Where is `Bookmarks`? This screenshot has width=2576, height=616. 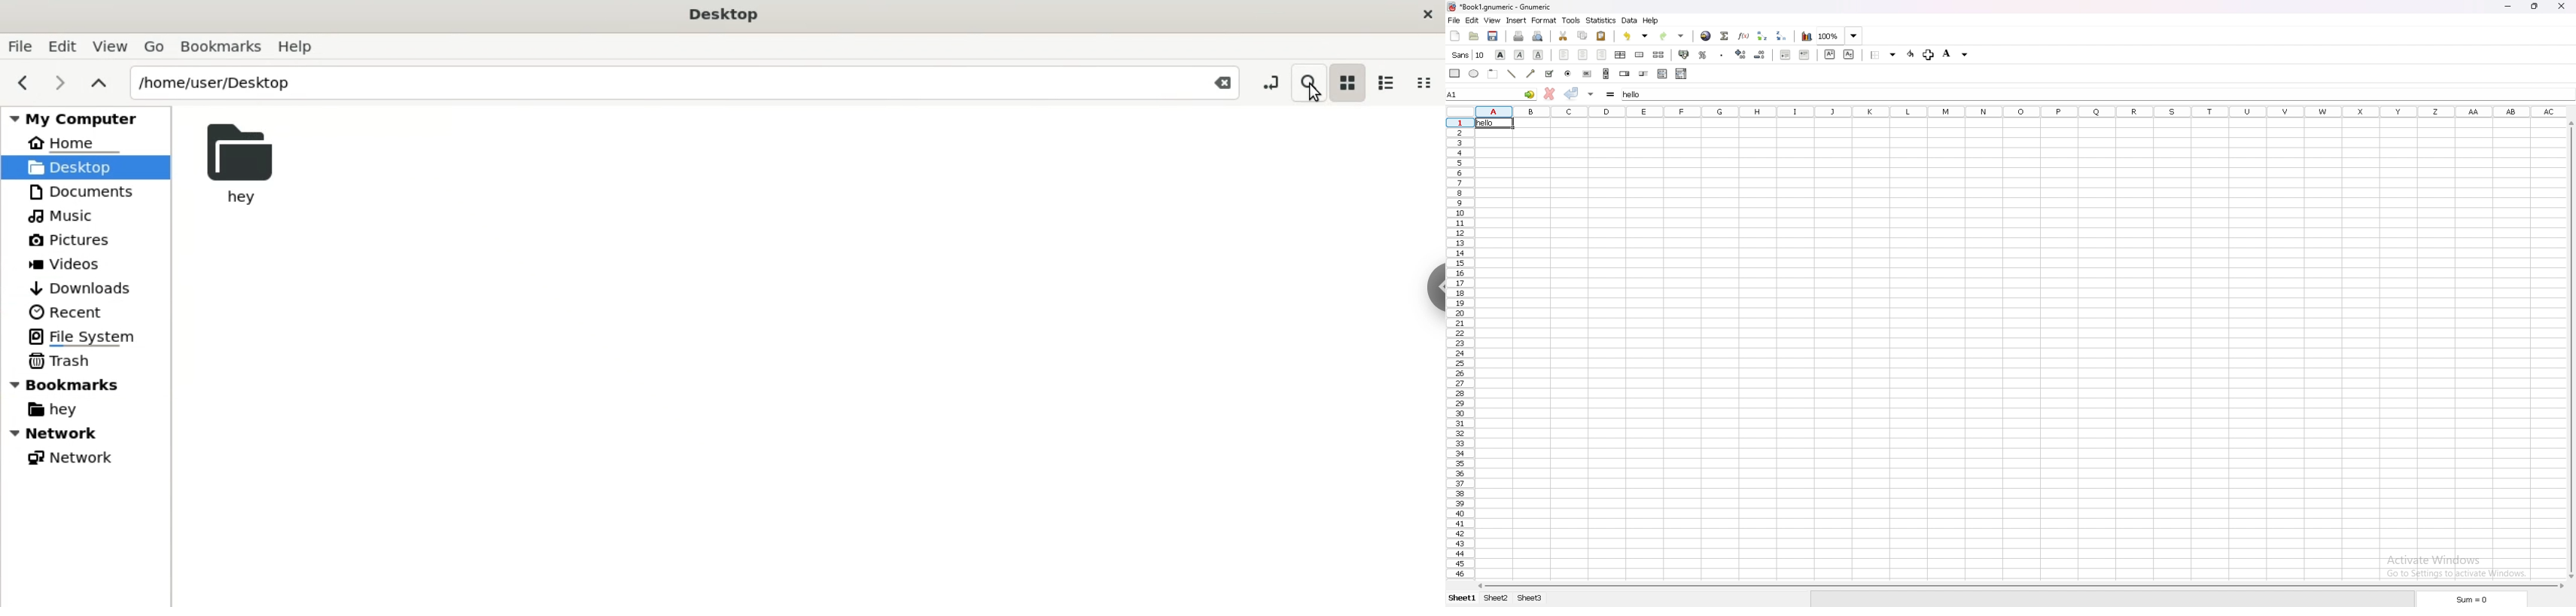
Bookmarks is located at coordinates (222, 47).